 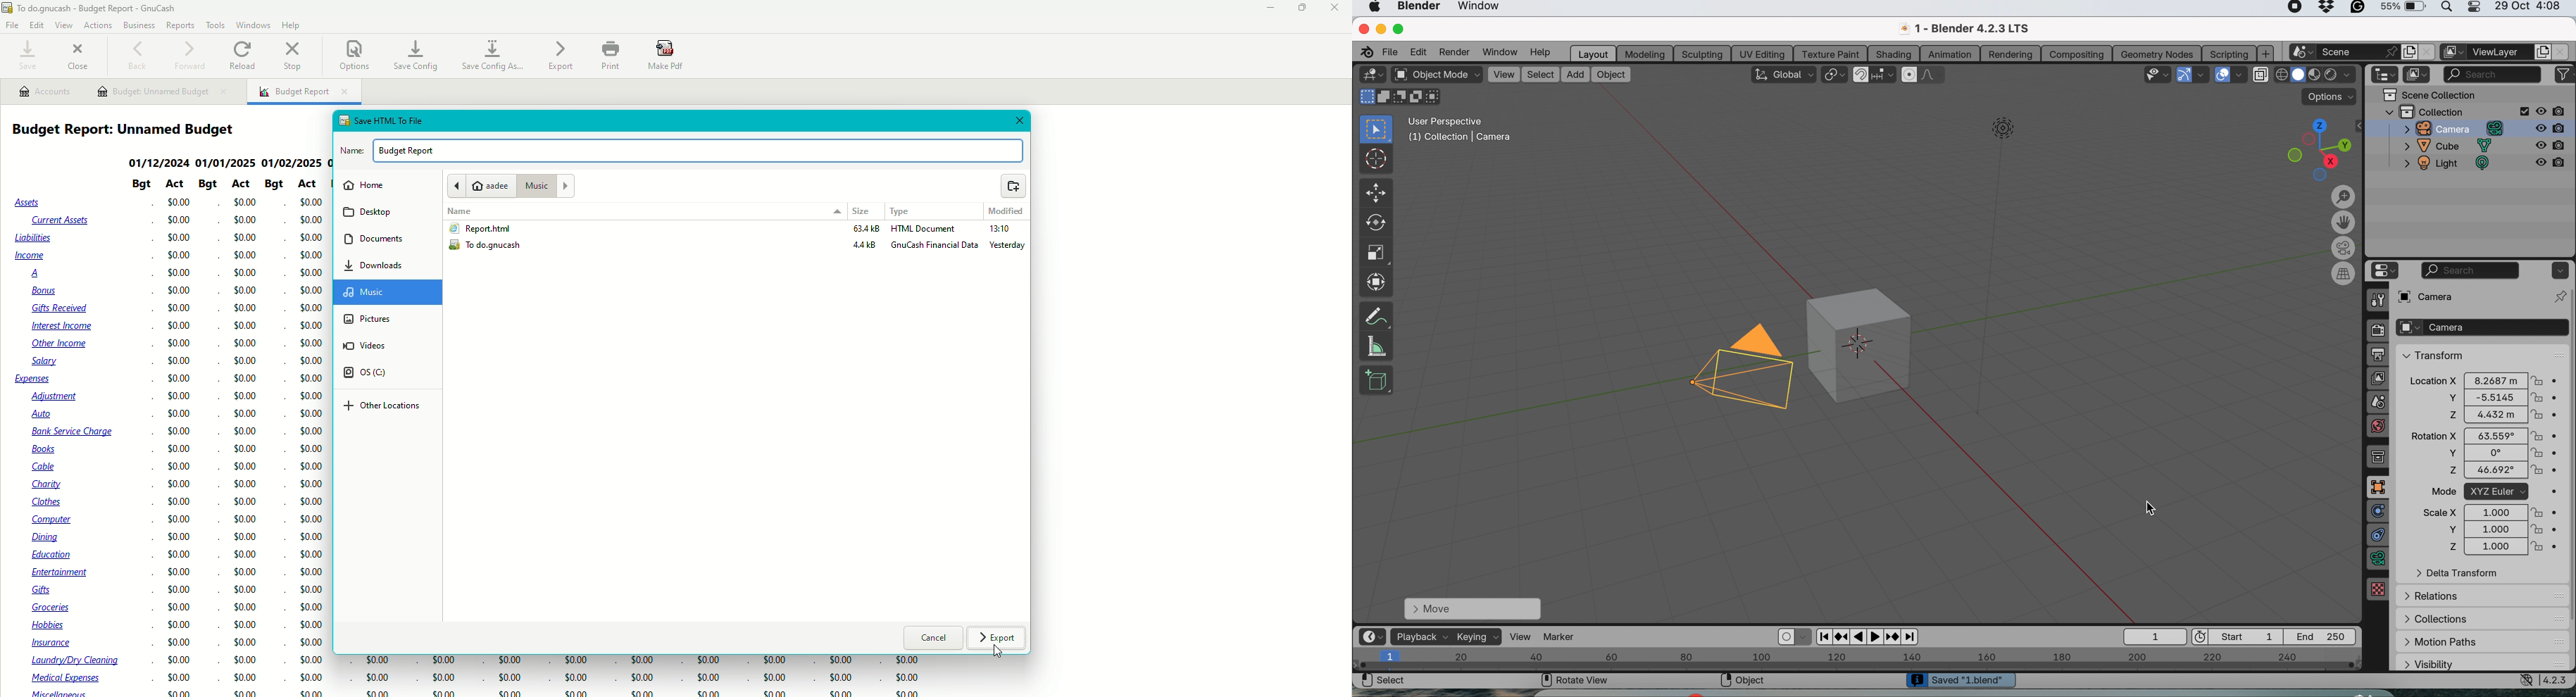 I want to click on move the view, so click(x=2346, y=221).